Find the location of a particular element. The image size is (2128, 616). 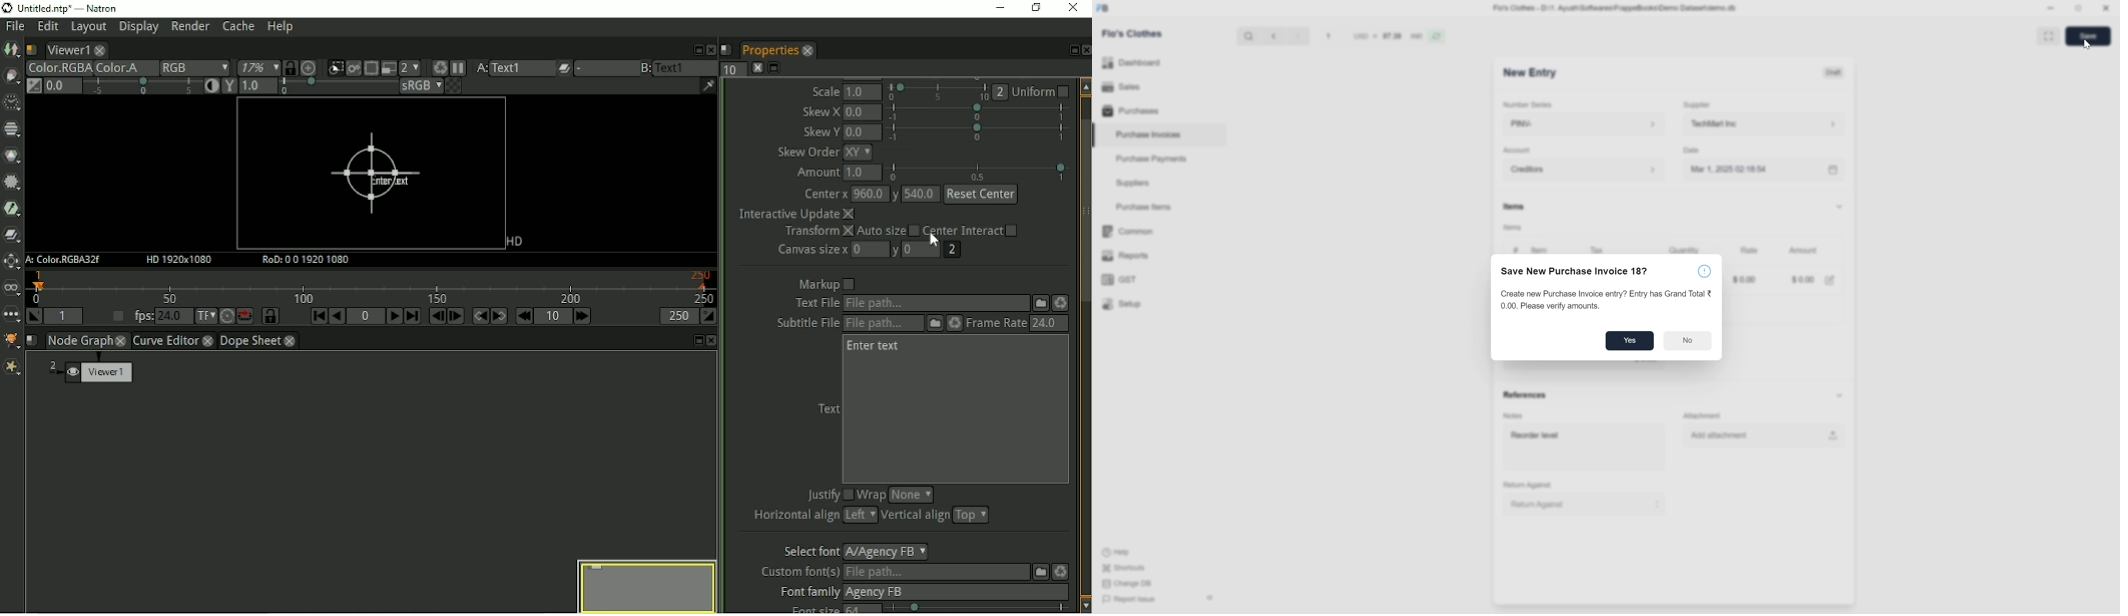

Yes is located at coordinates (1631, 341).